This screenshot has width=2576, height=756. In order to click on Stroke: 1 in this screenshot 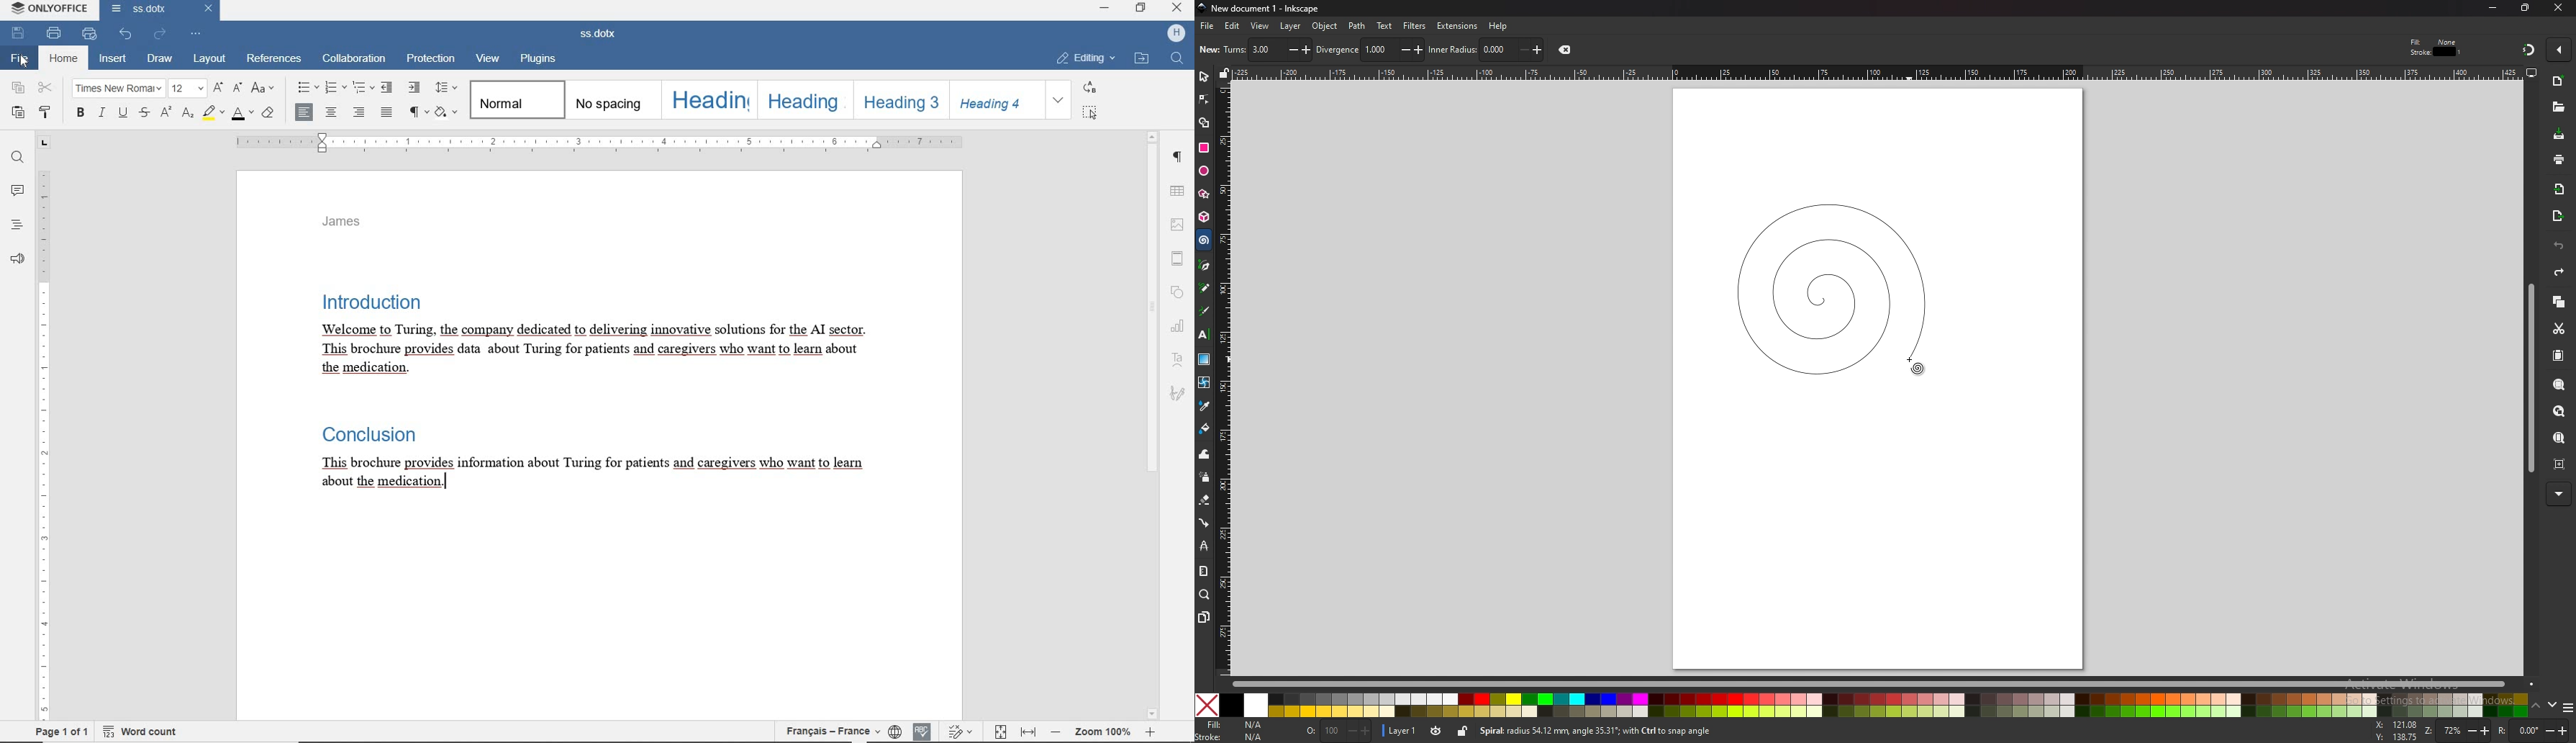, I will do `click(2436, 52)`.